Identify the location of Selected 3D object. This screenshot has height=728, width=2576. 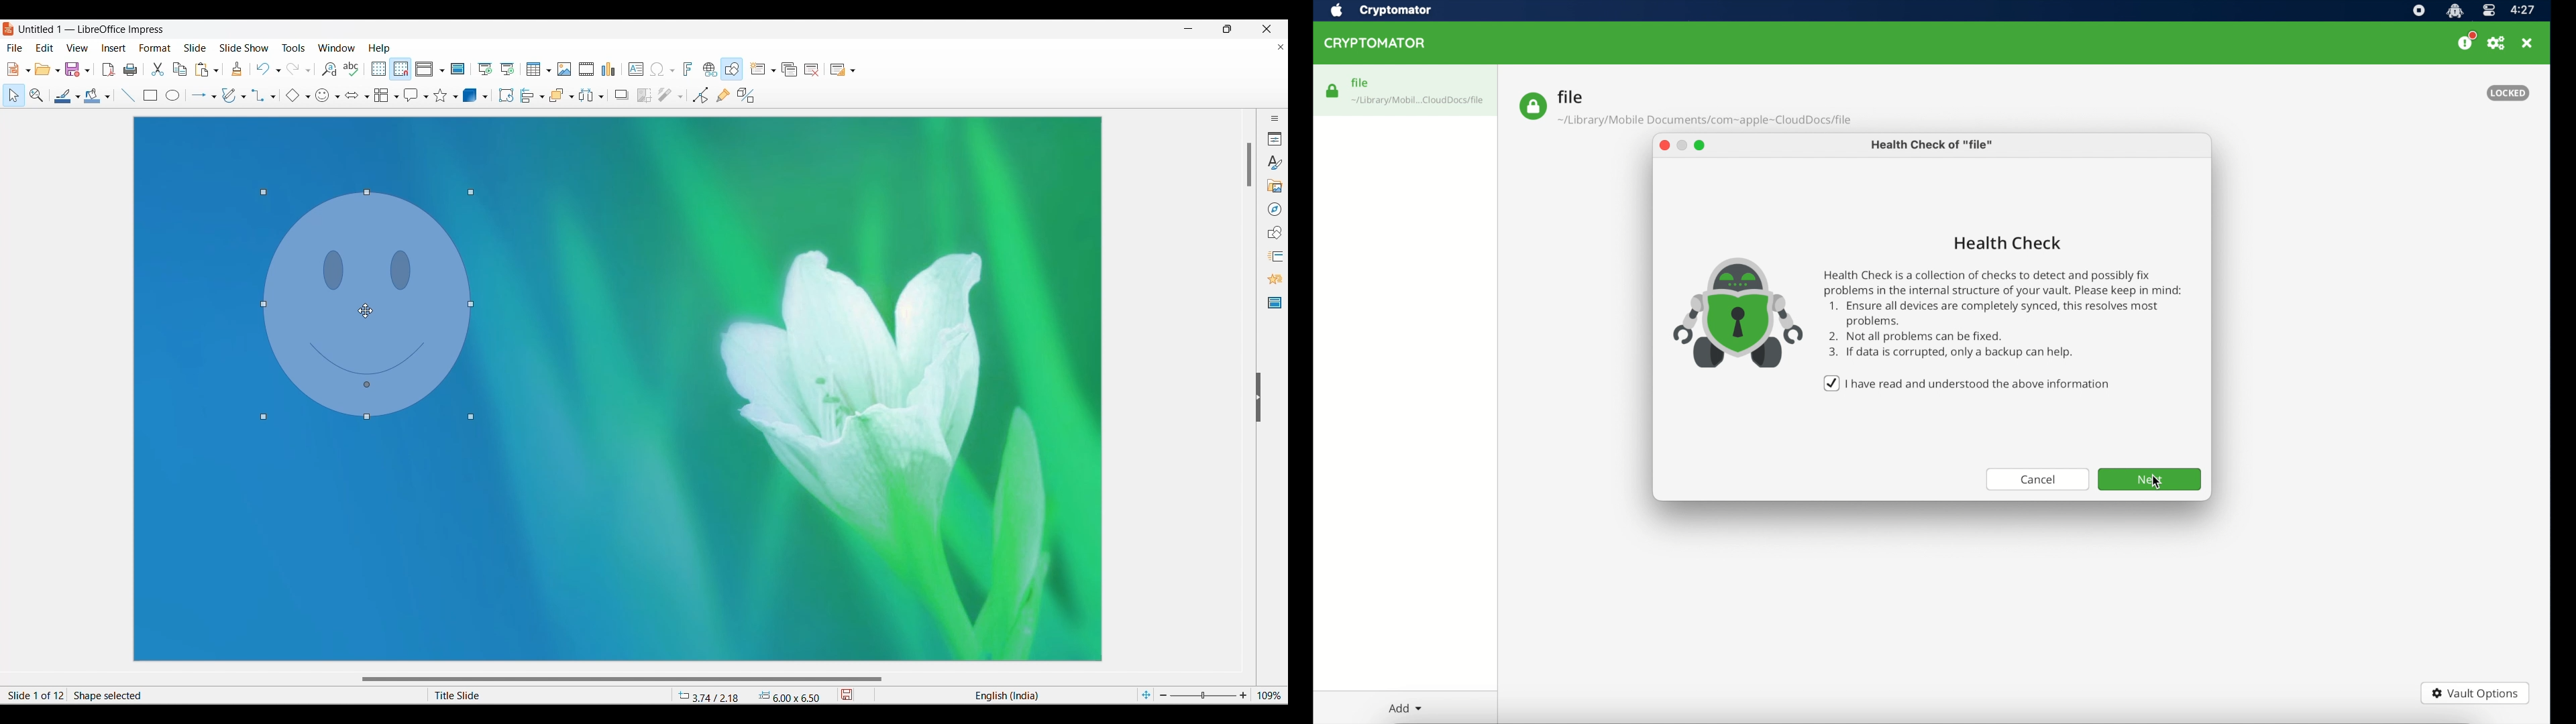
(470, 95).